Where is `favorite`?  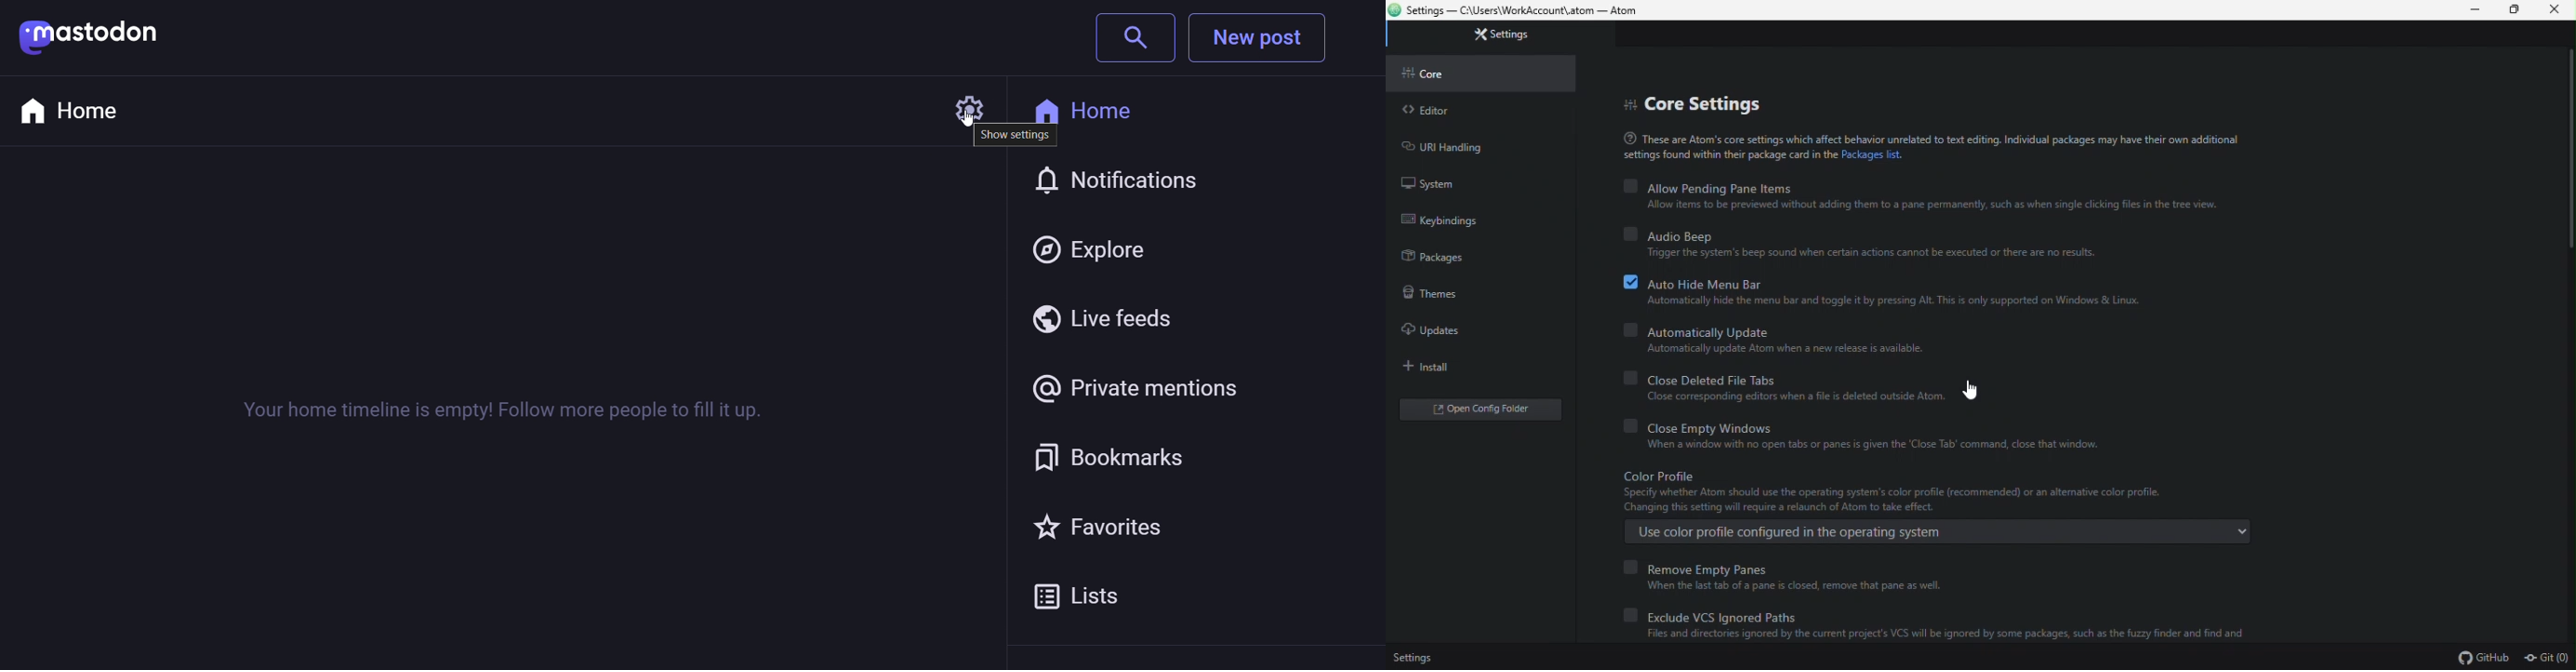 favorite is located at coordinates (1107, 524).